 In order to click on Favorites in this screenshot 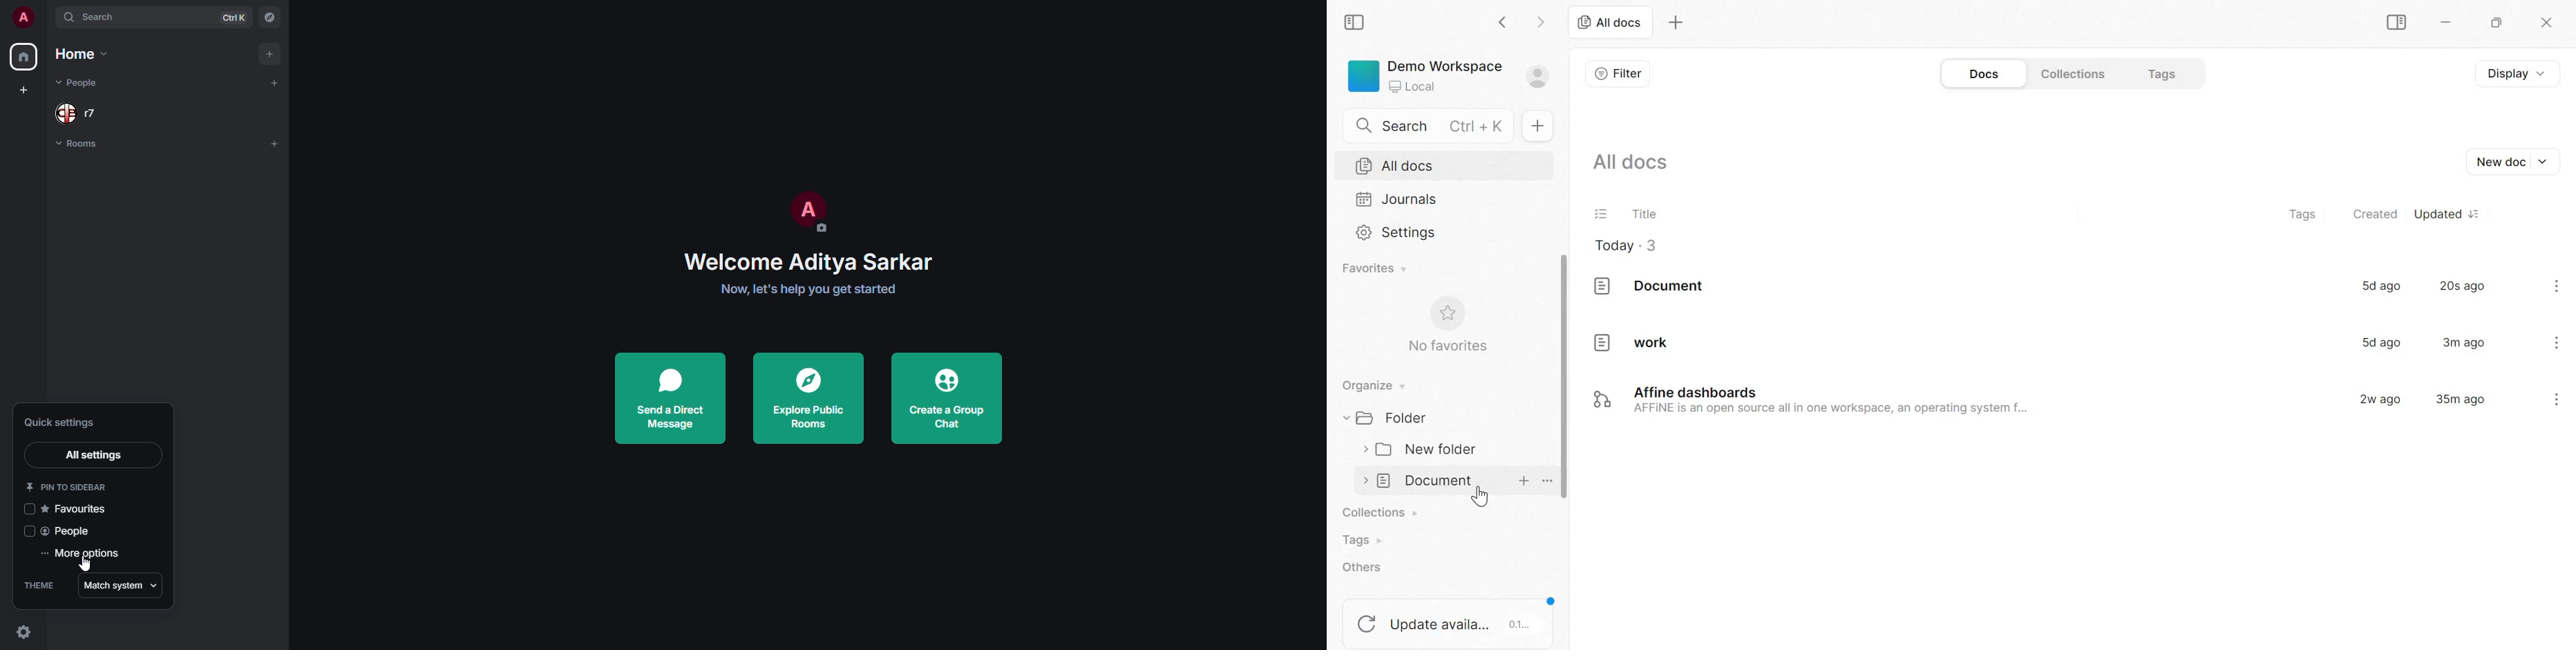, I will do `click(1372, 268)`.